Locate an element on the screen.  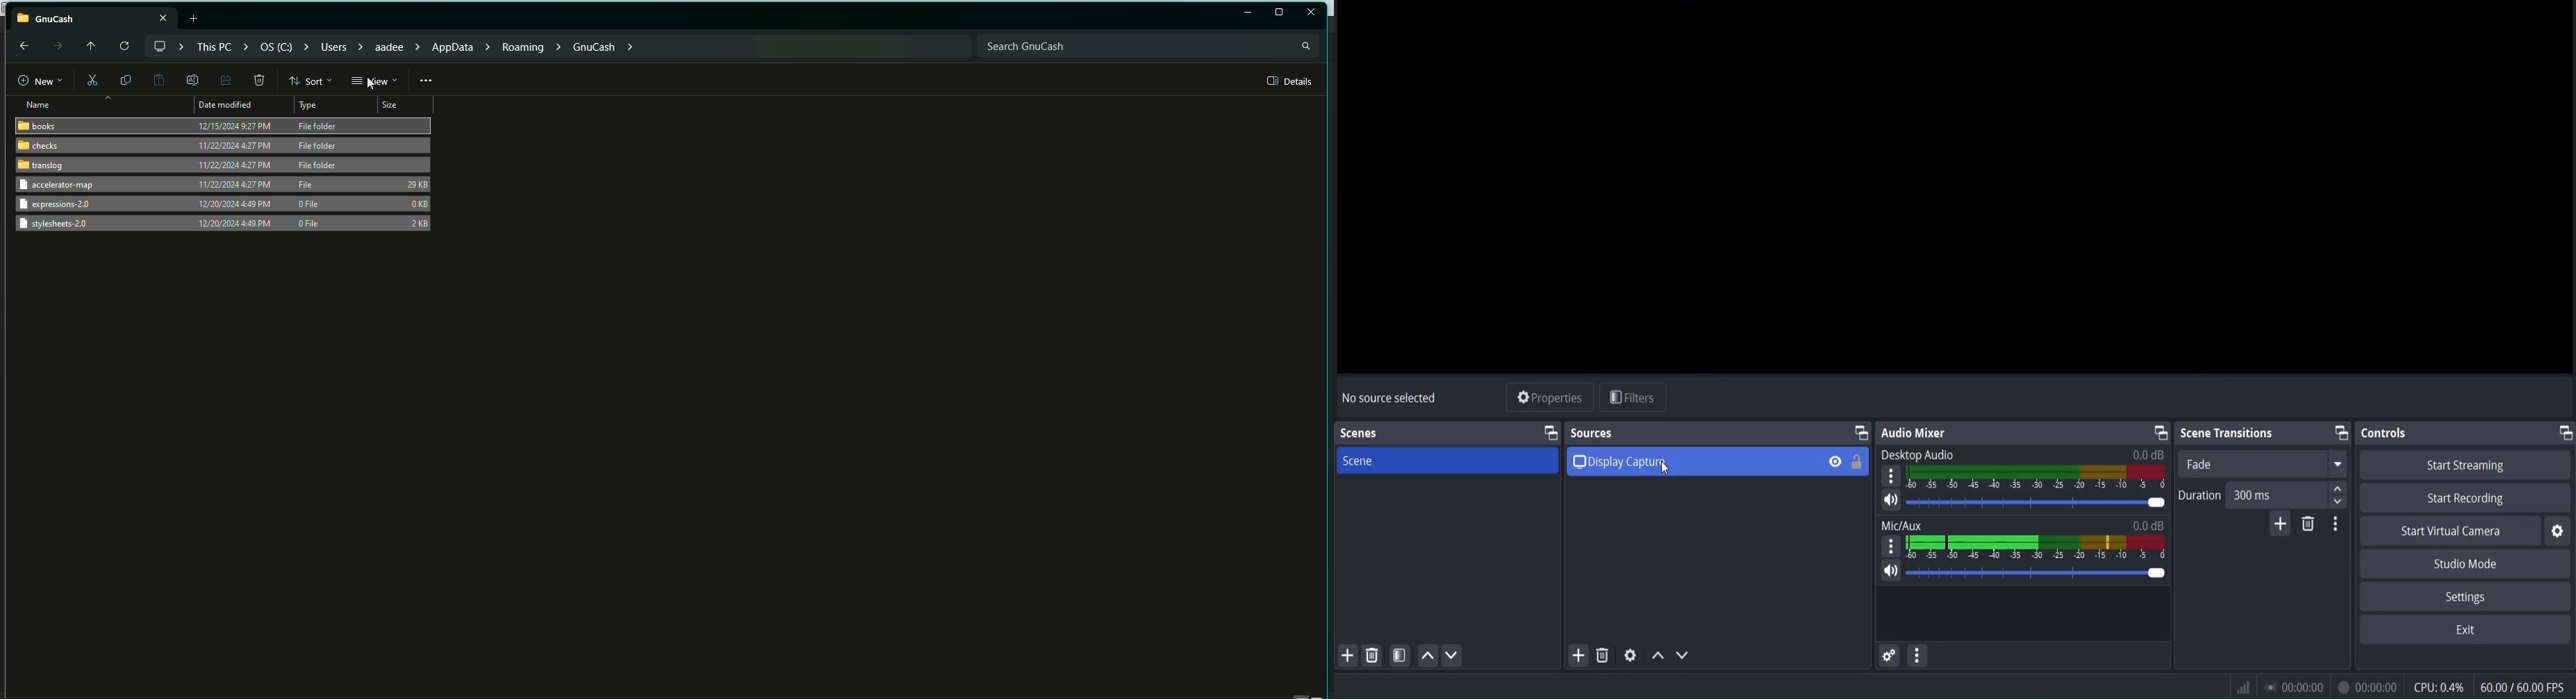
volume bar is located at coordinates (2038, 573).